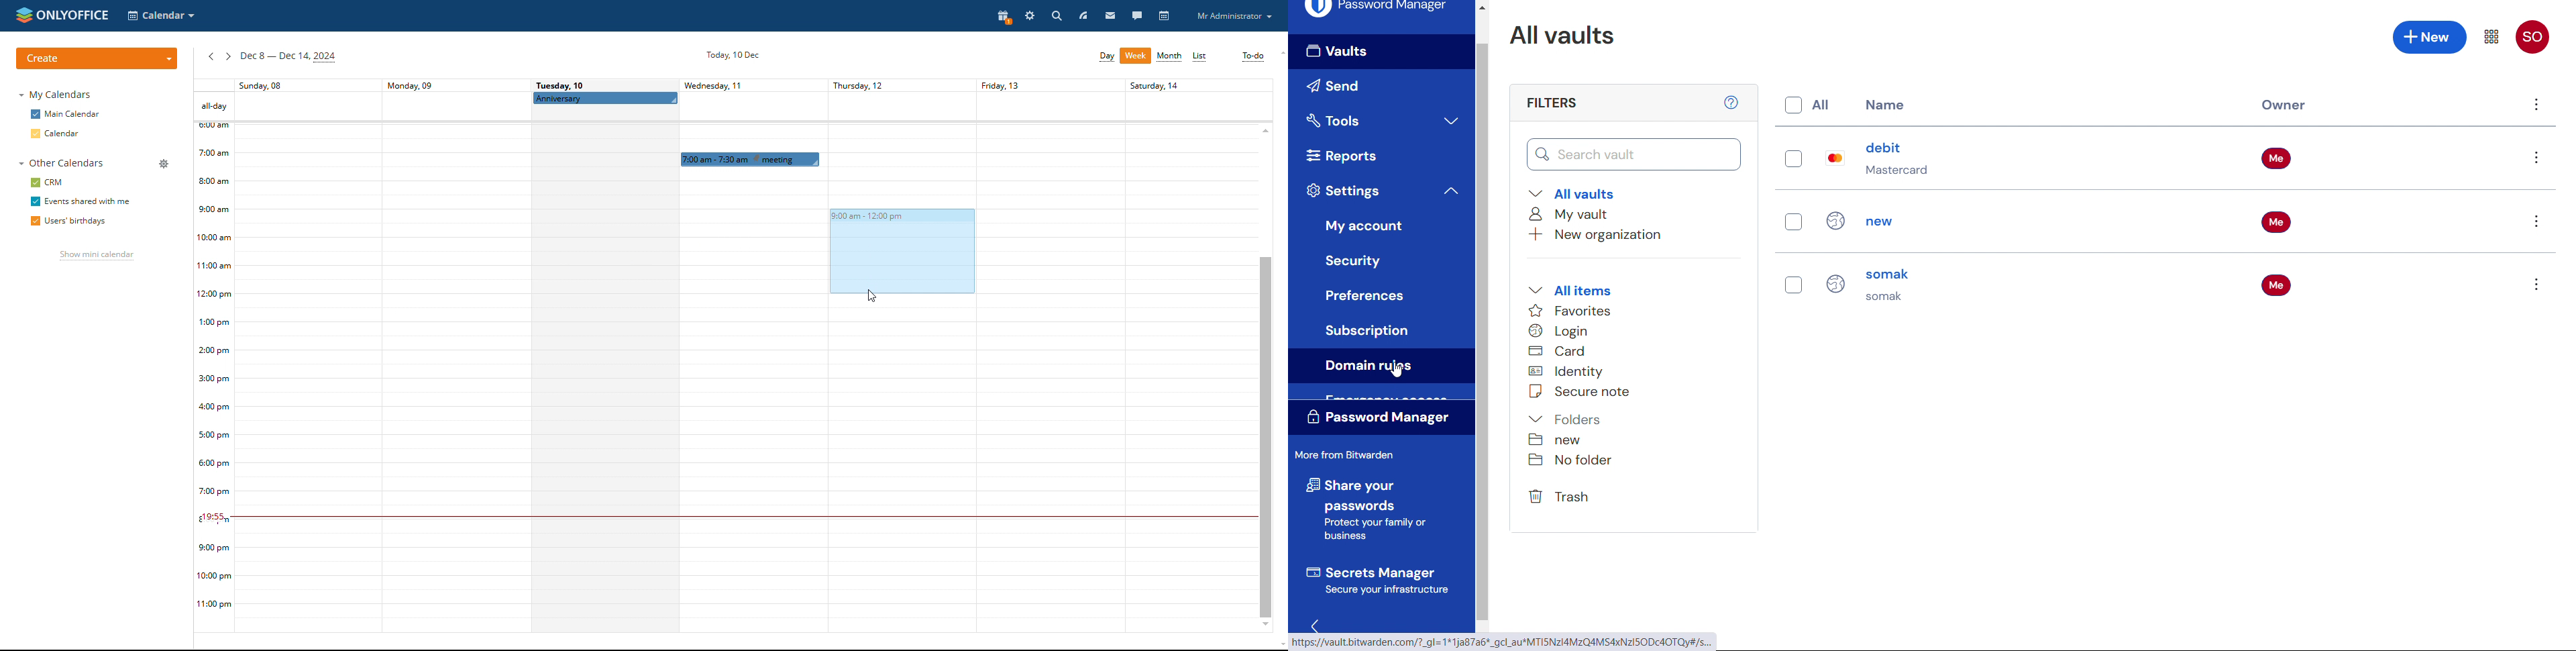  I want to click on Folders , so click(1565, 419).